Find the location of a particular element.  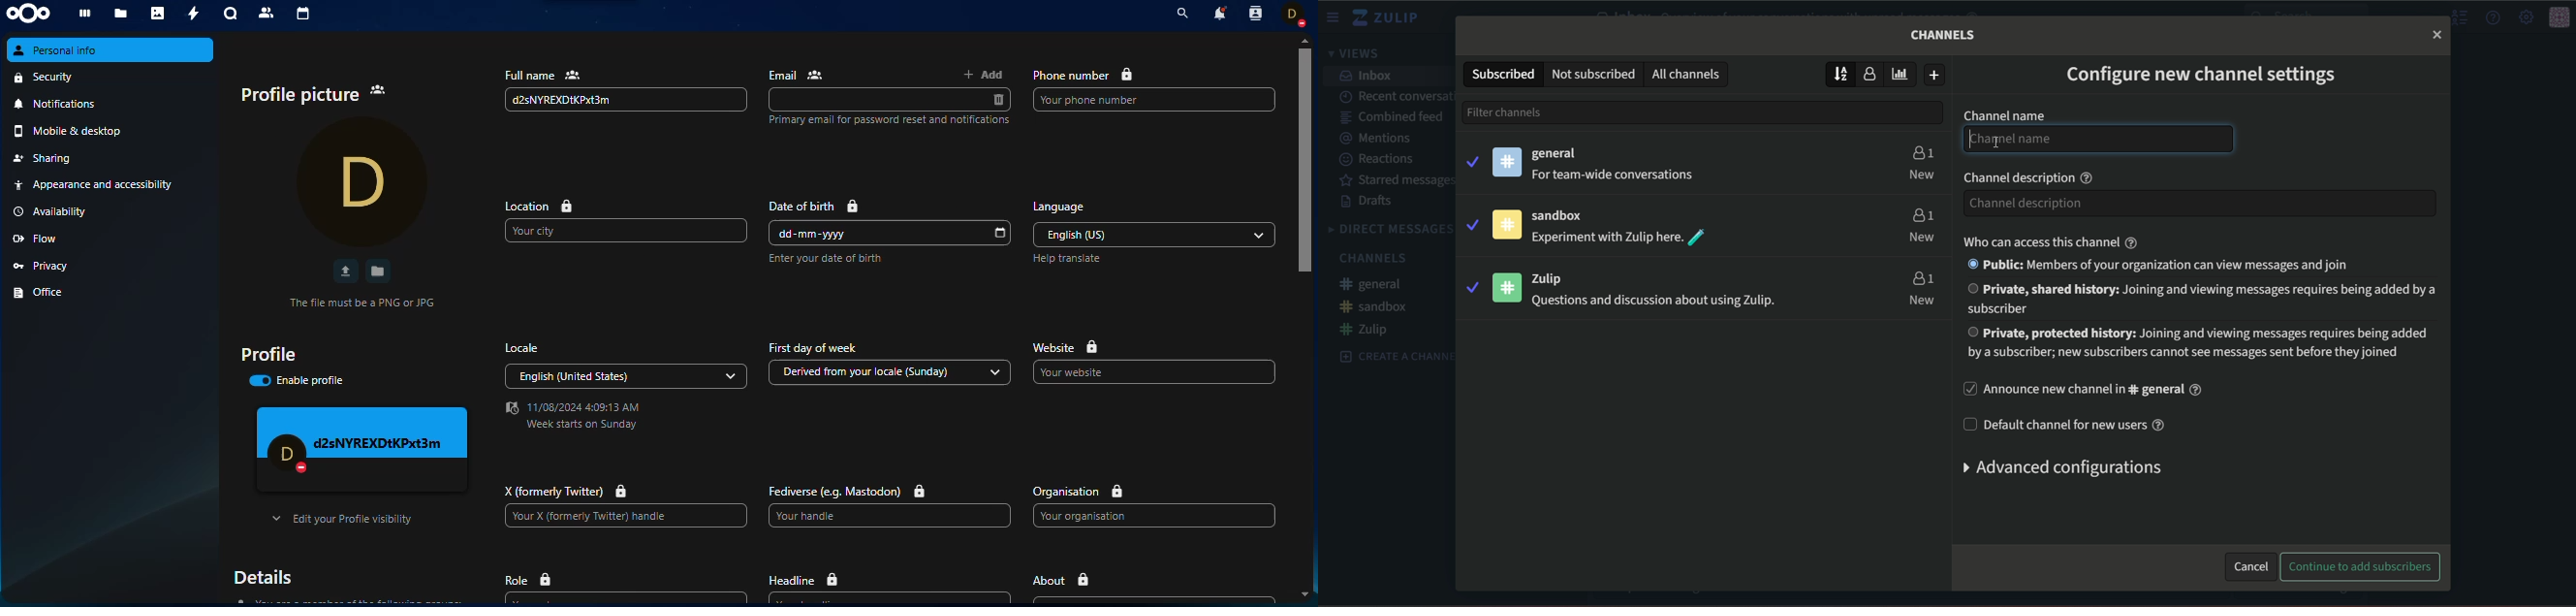

Channel description is located at coordinates (2032, 176).